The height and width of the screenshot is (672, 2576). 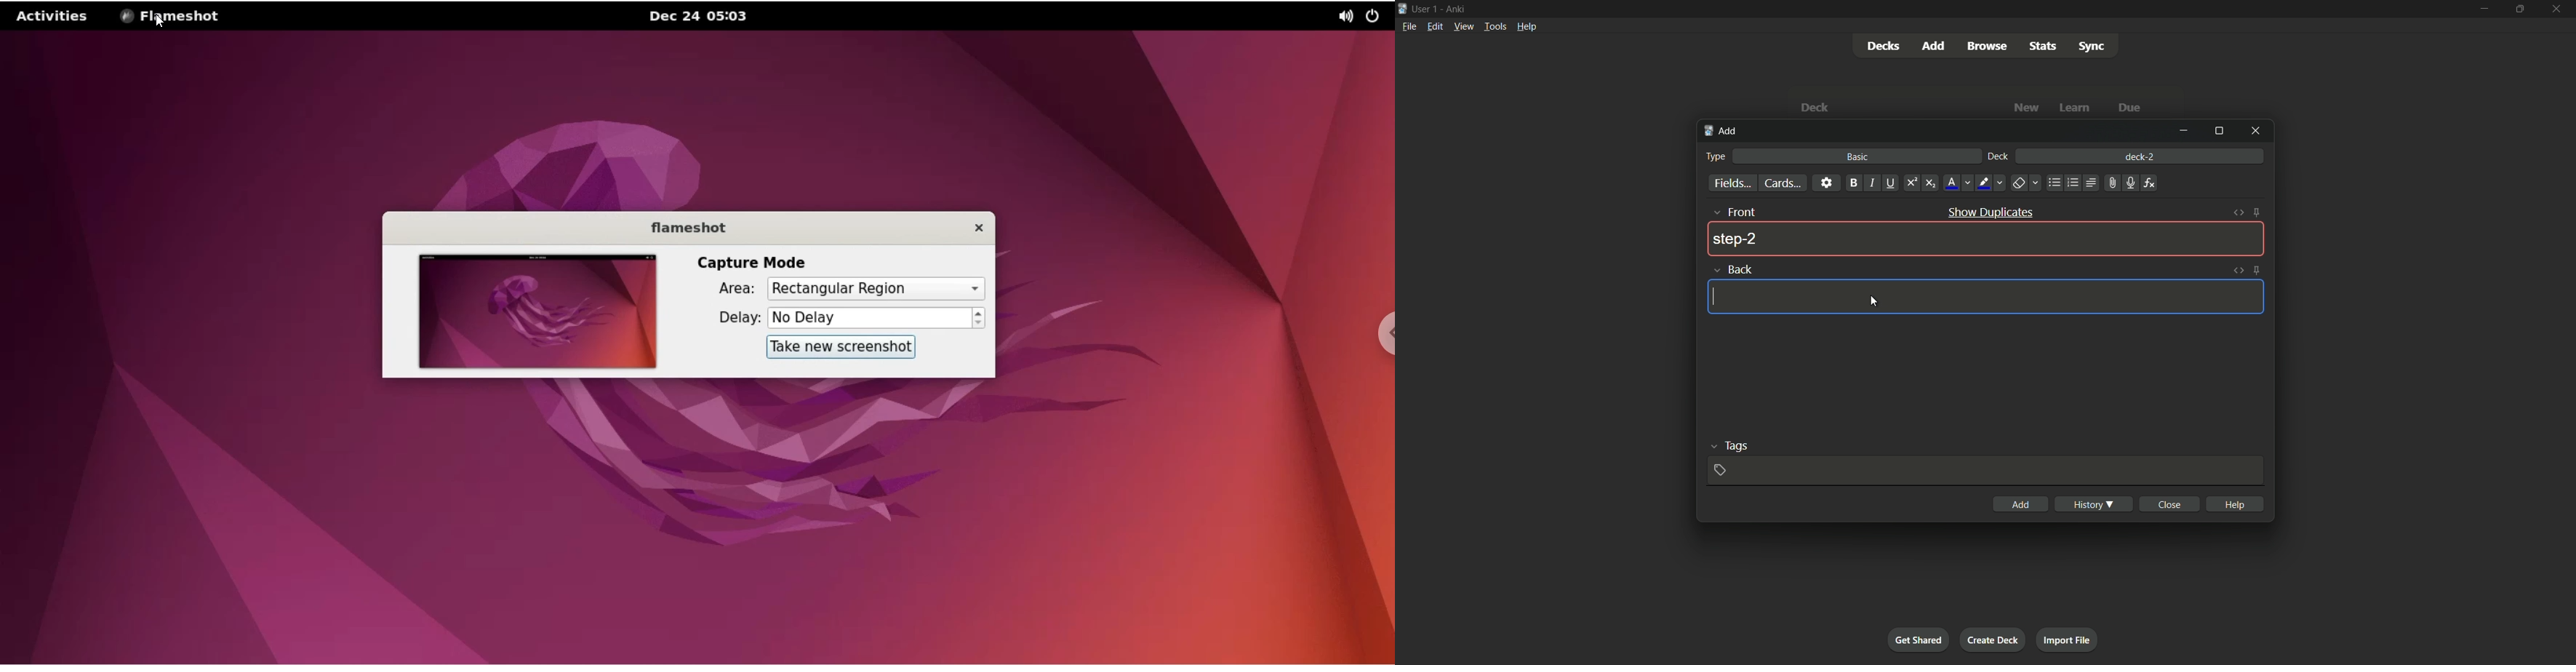 What do you see at coordinates (1957, 183) in the screenshot?
I see `font color` at bounding box center [1957, 183].